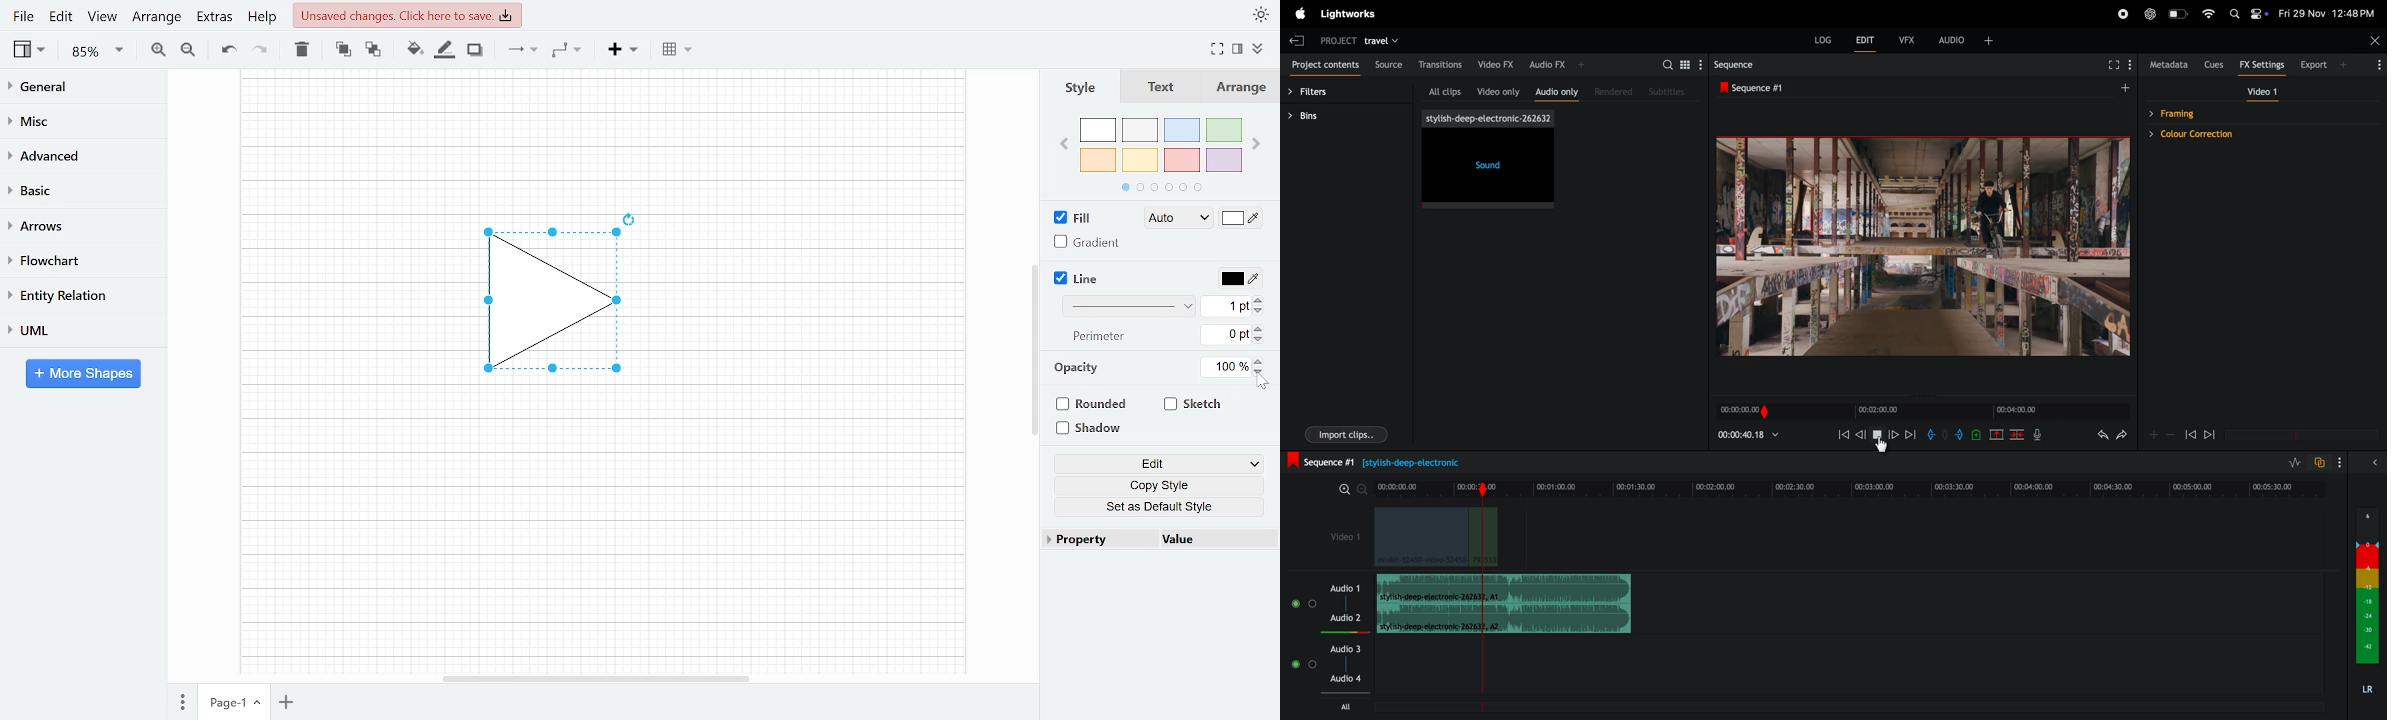 The height and width of the screenshot is (728, 2408). I want to click on next frame, so click(2212, 434).